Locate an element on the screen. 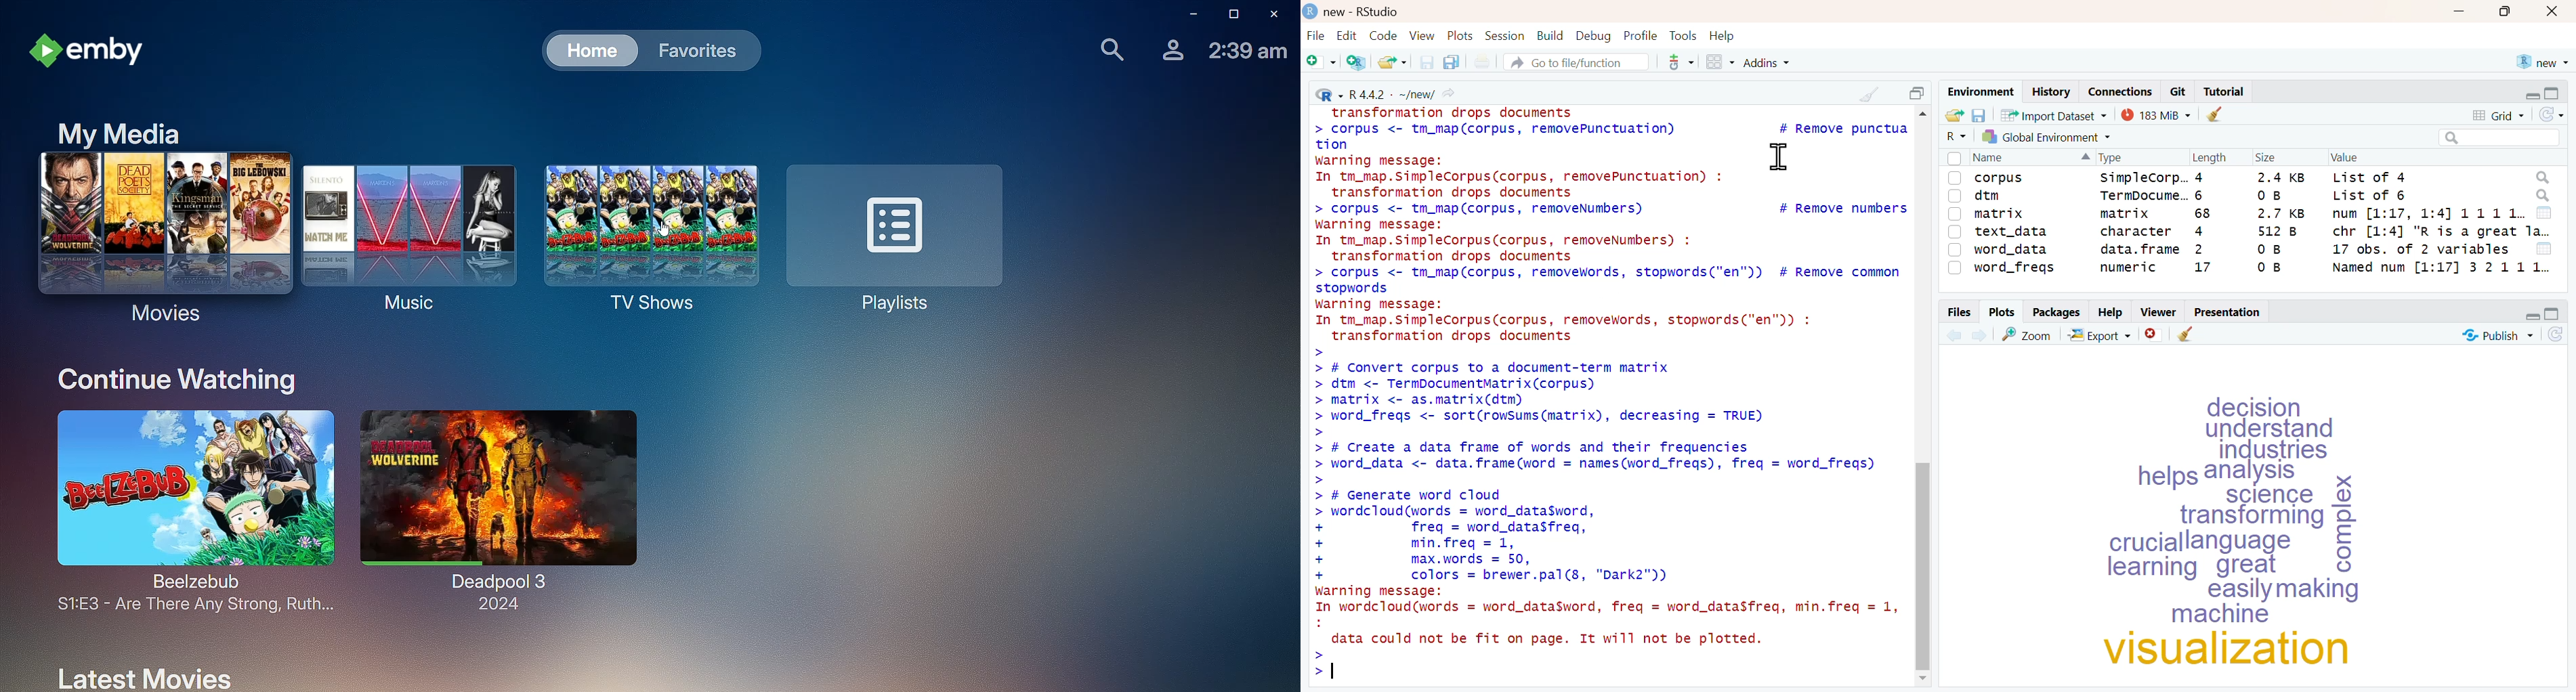 Image resolution: width=2576 pixels, height=700 pixels. TermDocume... is located at coordinates (2143, 195).